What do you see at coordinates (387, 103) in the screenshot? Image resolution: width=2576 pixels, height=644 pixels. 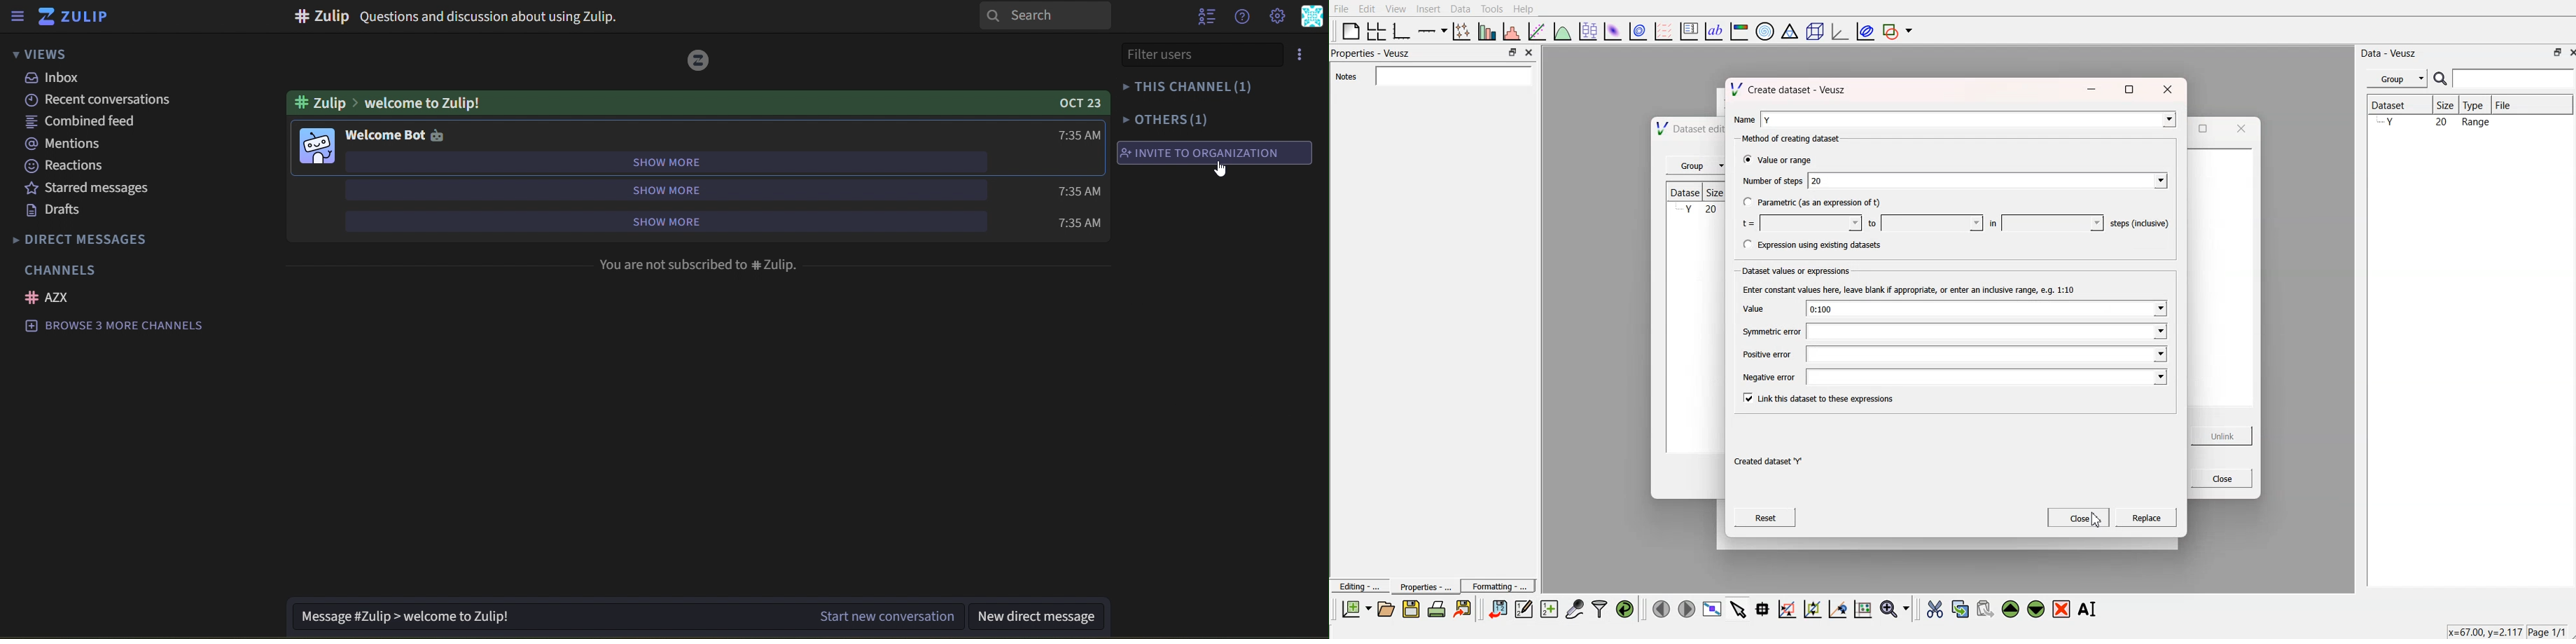 I see `welcome to Zulip!` at bounding box center [387, 103].